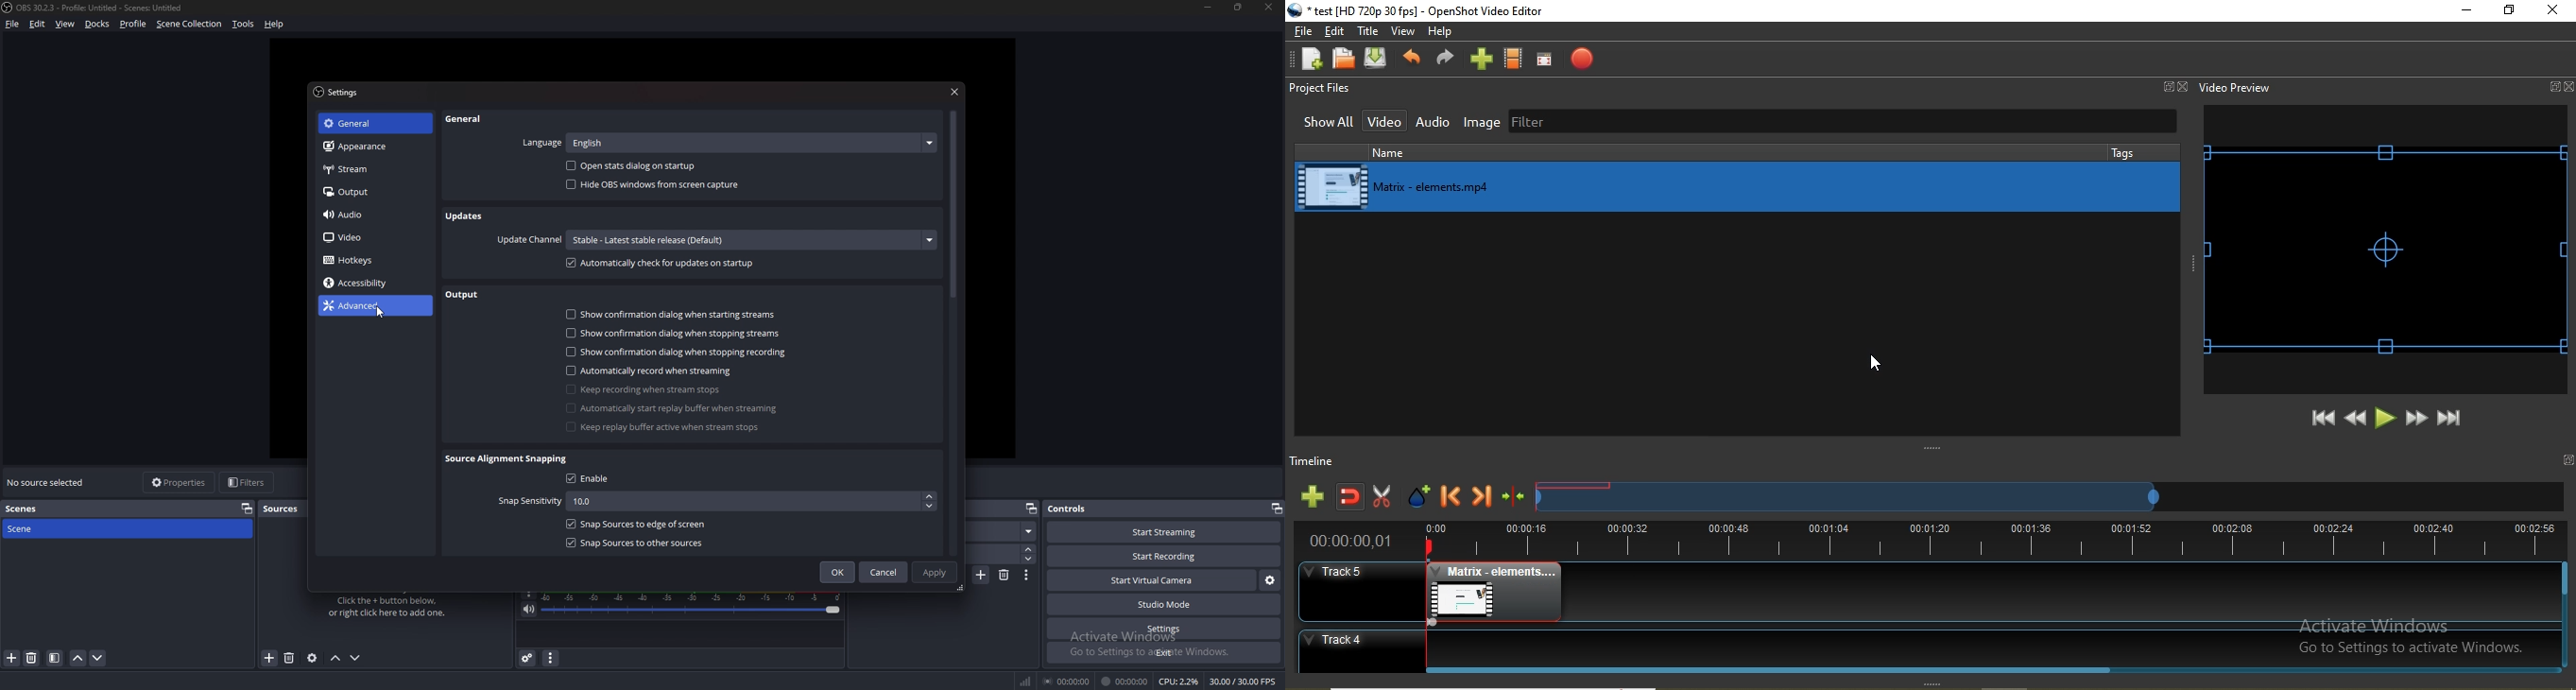  What do you see at coordinates (248, 482) in the screenshot?
I see `filters` at bounding box center [248, 482].